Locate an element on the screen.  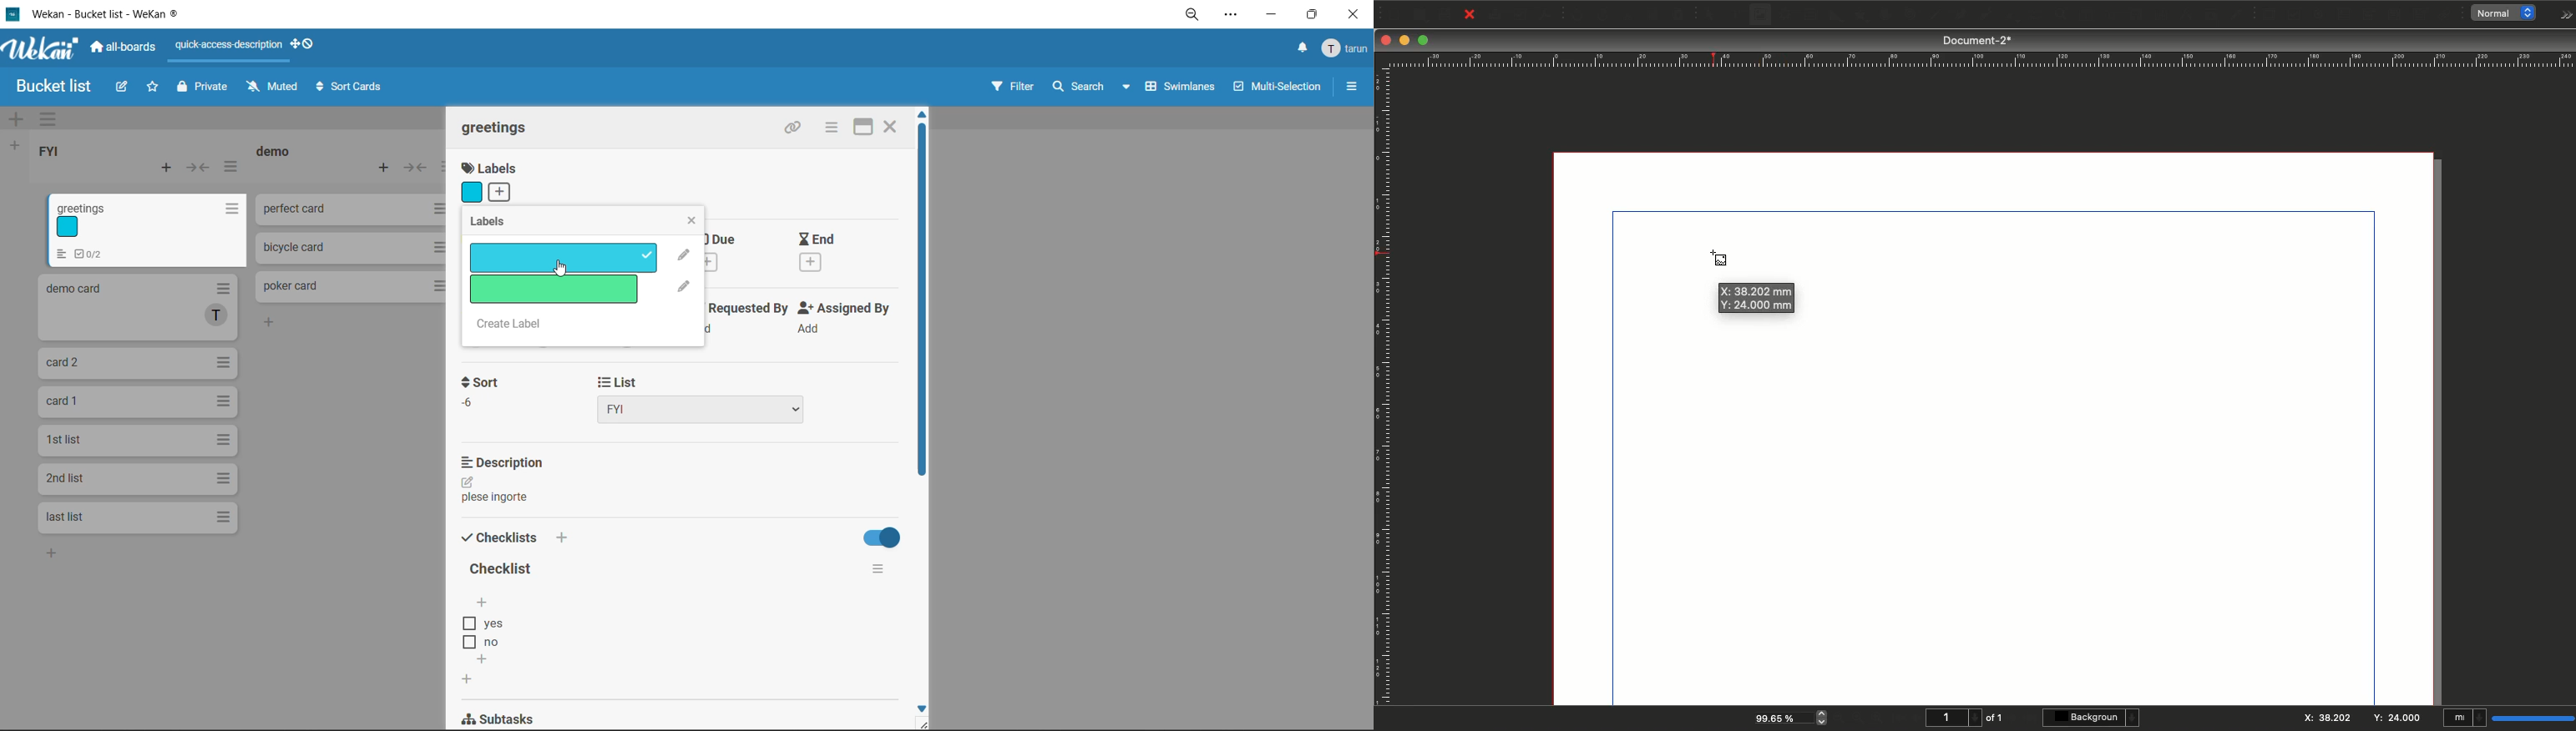
Redo is located at coordinates (1603, 16).